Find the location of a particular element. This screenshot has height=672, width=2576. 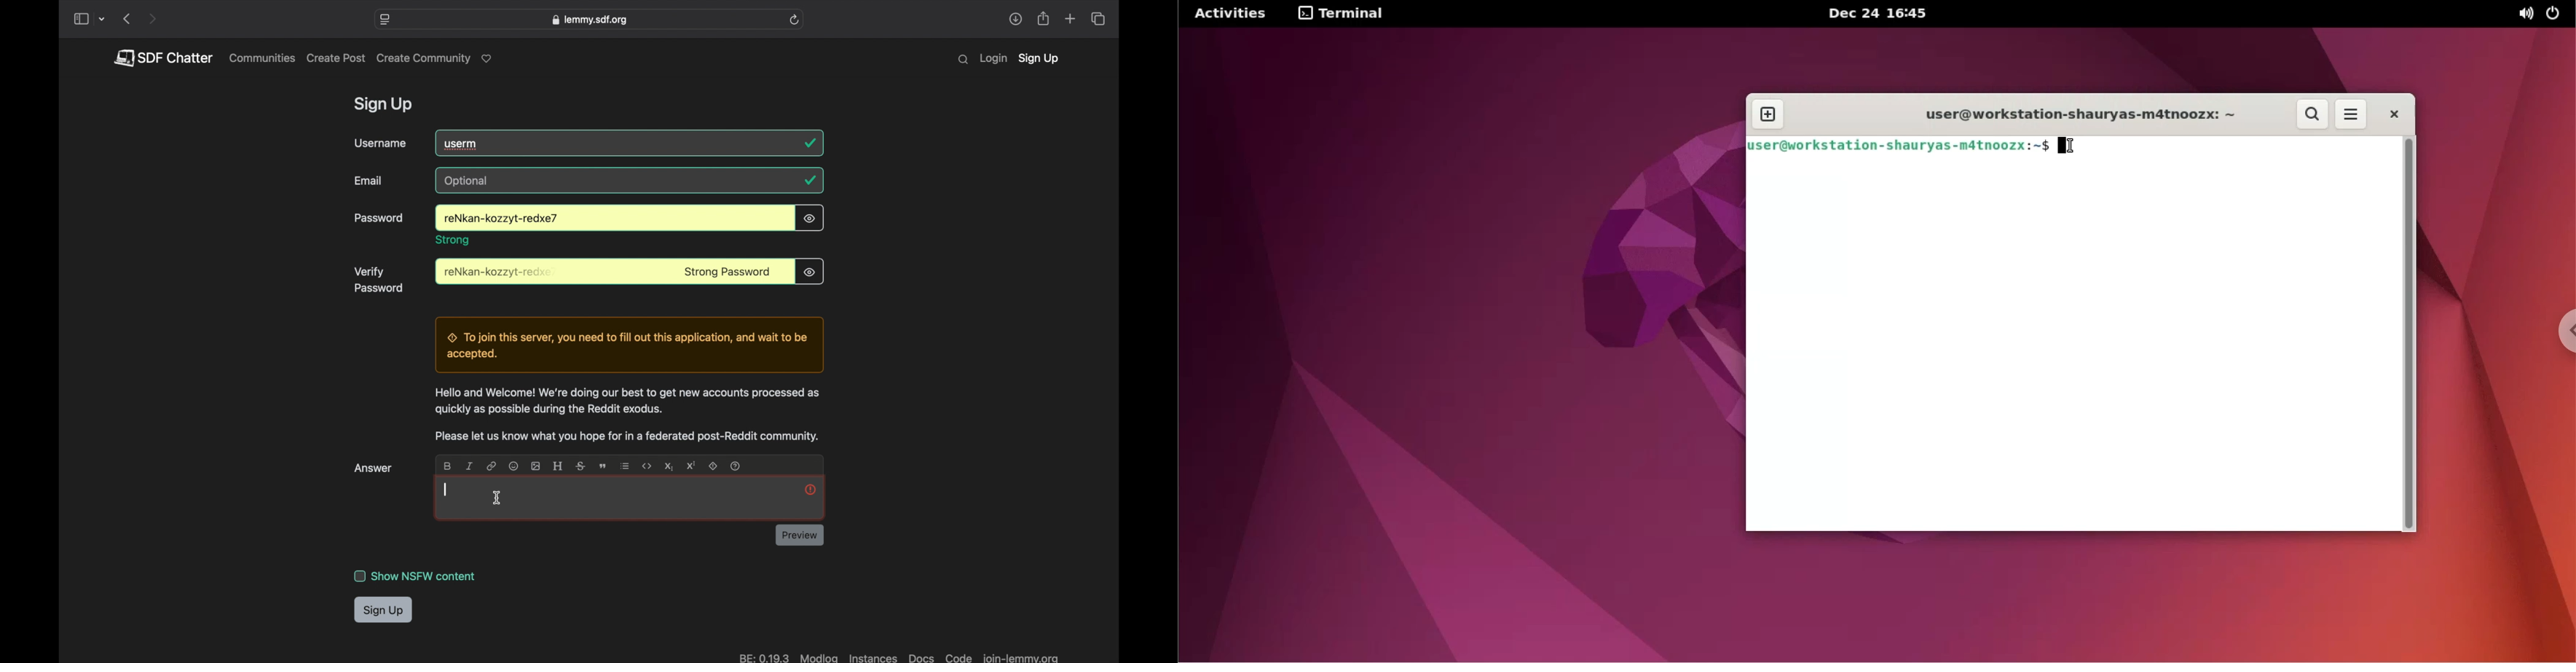

review is located at coordinates (800, 535).